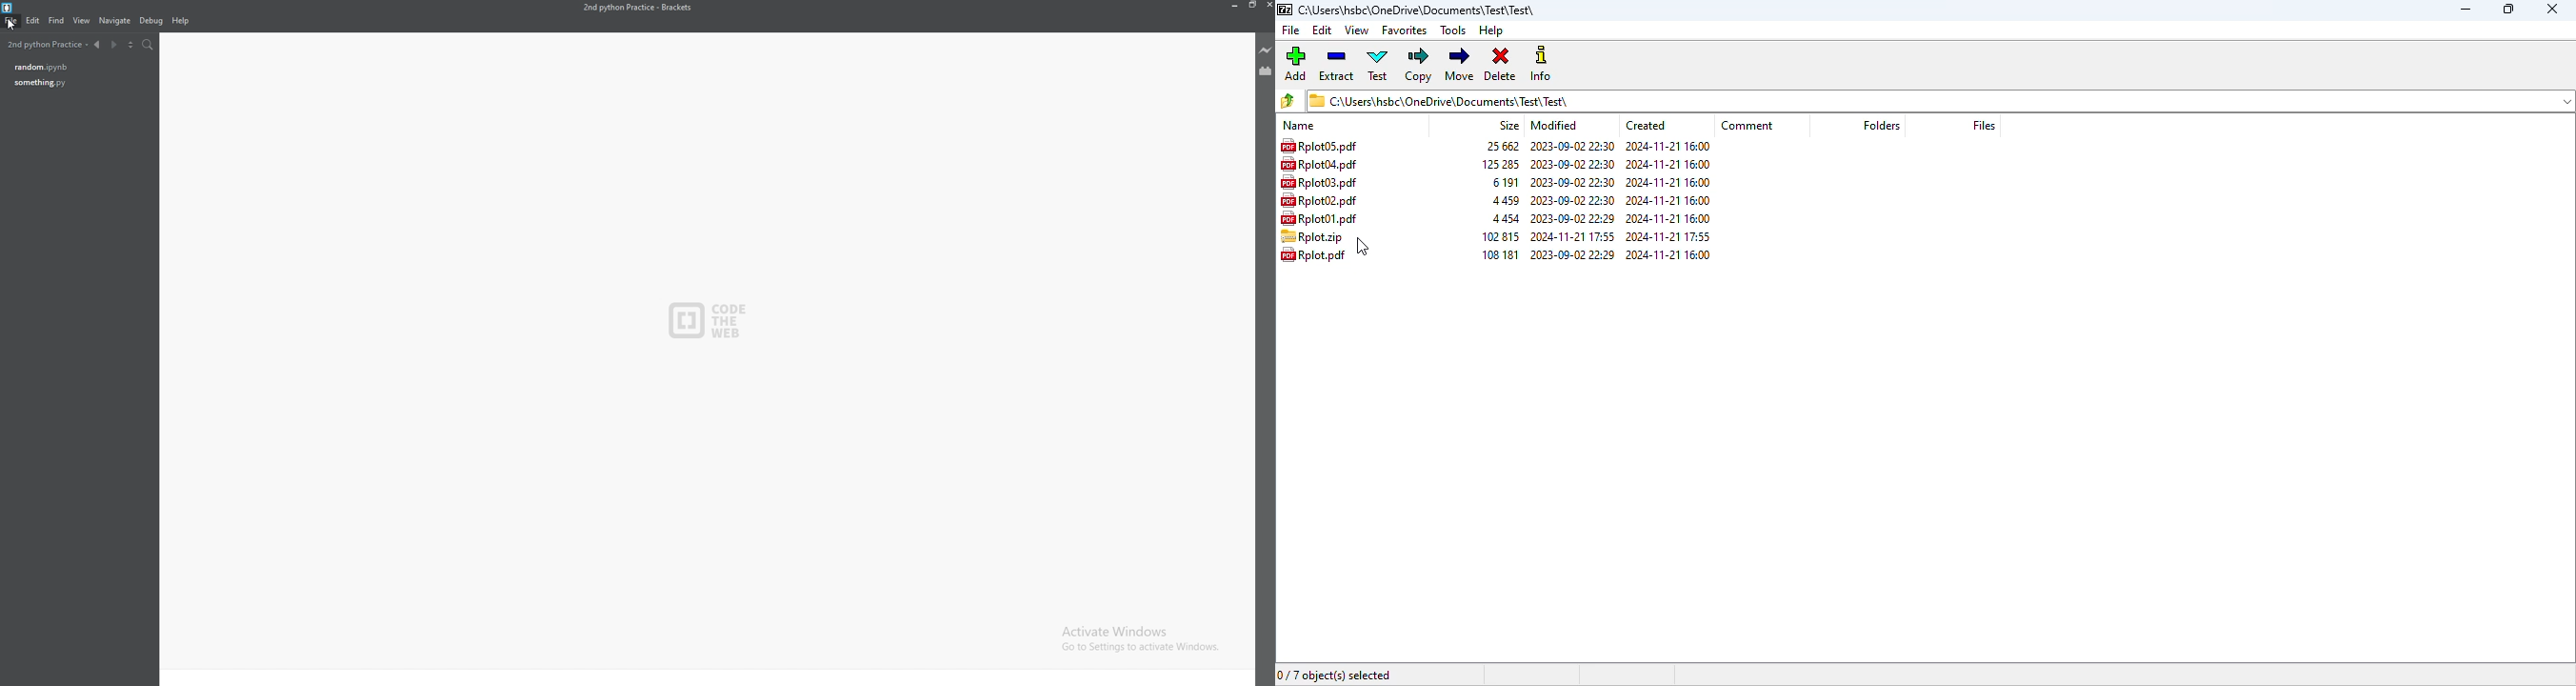  What do you see at coordinates (1252, 5) in the screenshot?
I see `resize` at bounding box center [1252, 5].